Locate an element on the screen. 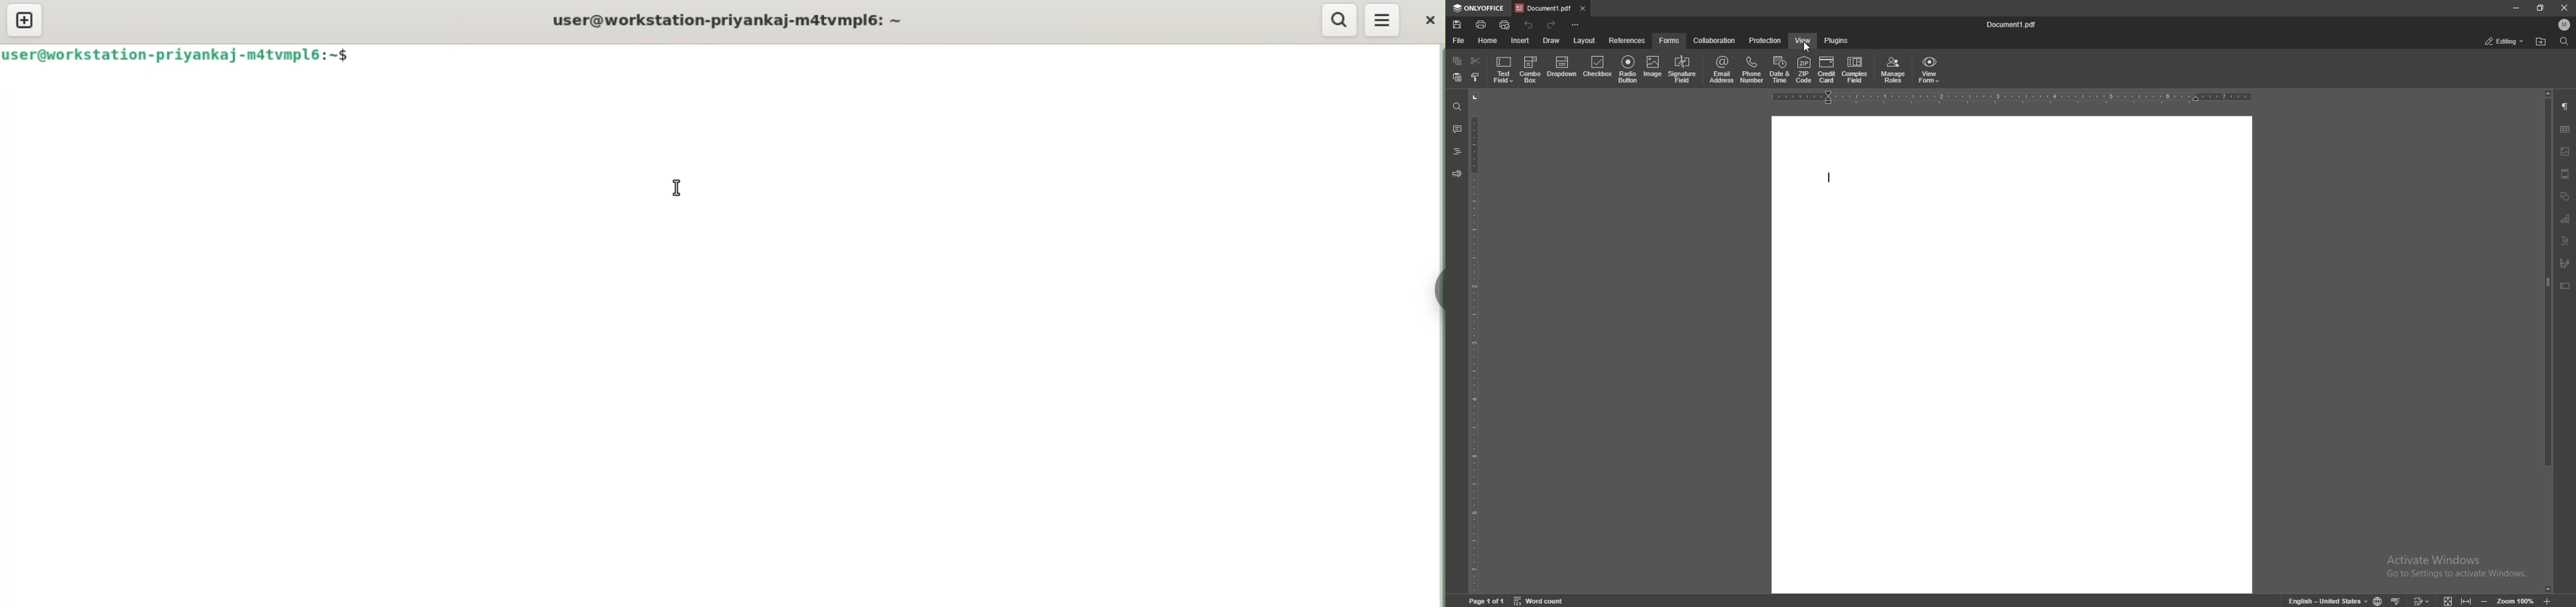  layout is located at coordinates (1584, 41).